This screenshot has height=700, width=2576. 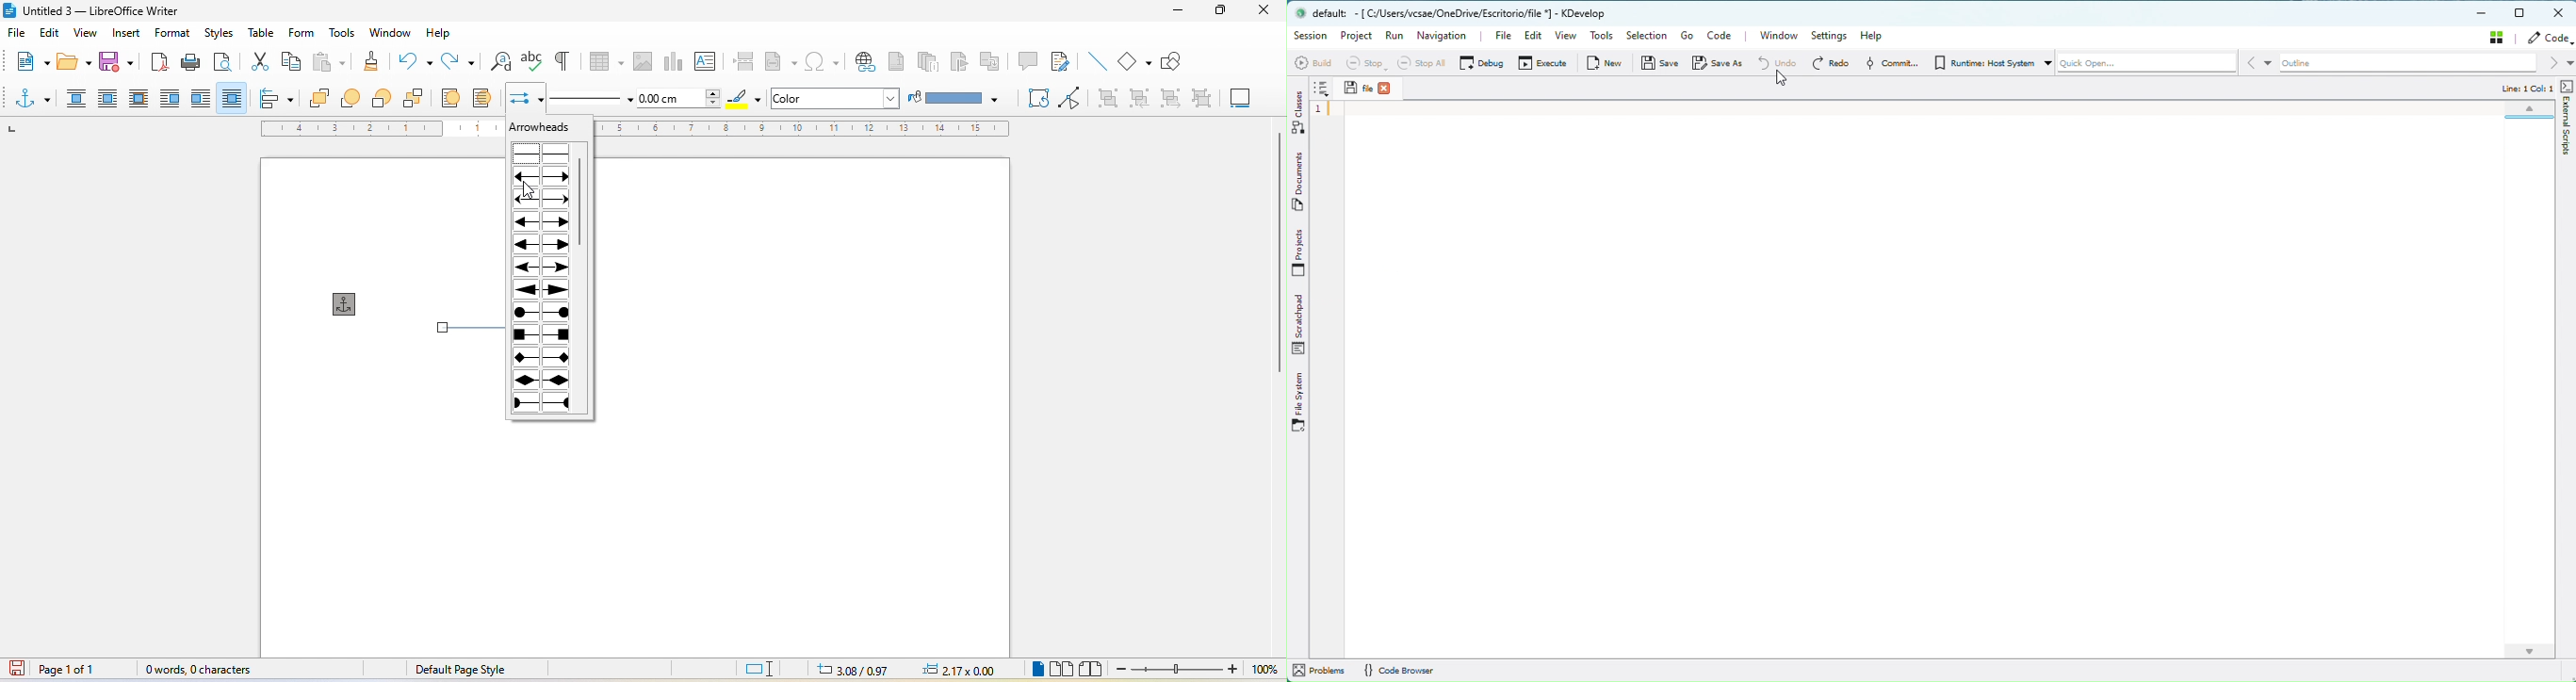 I want to click on click to save the document, so click(x=18, y=671).